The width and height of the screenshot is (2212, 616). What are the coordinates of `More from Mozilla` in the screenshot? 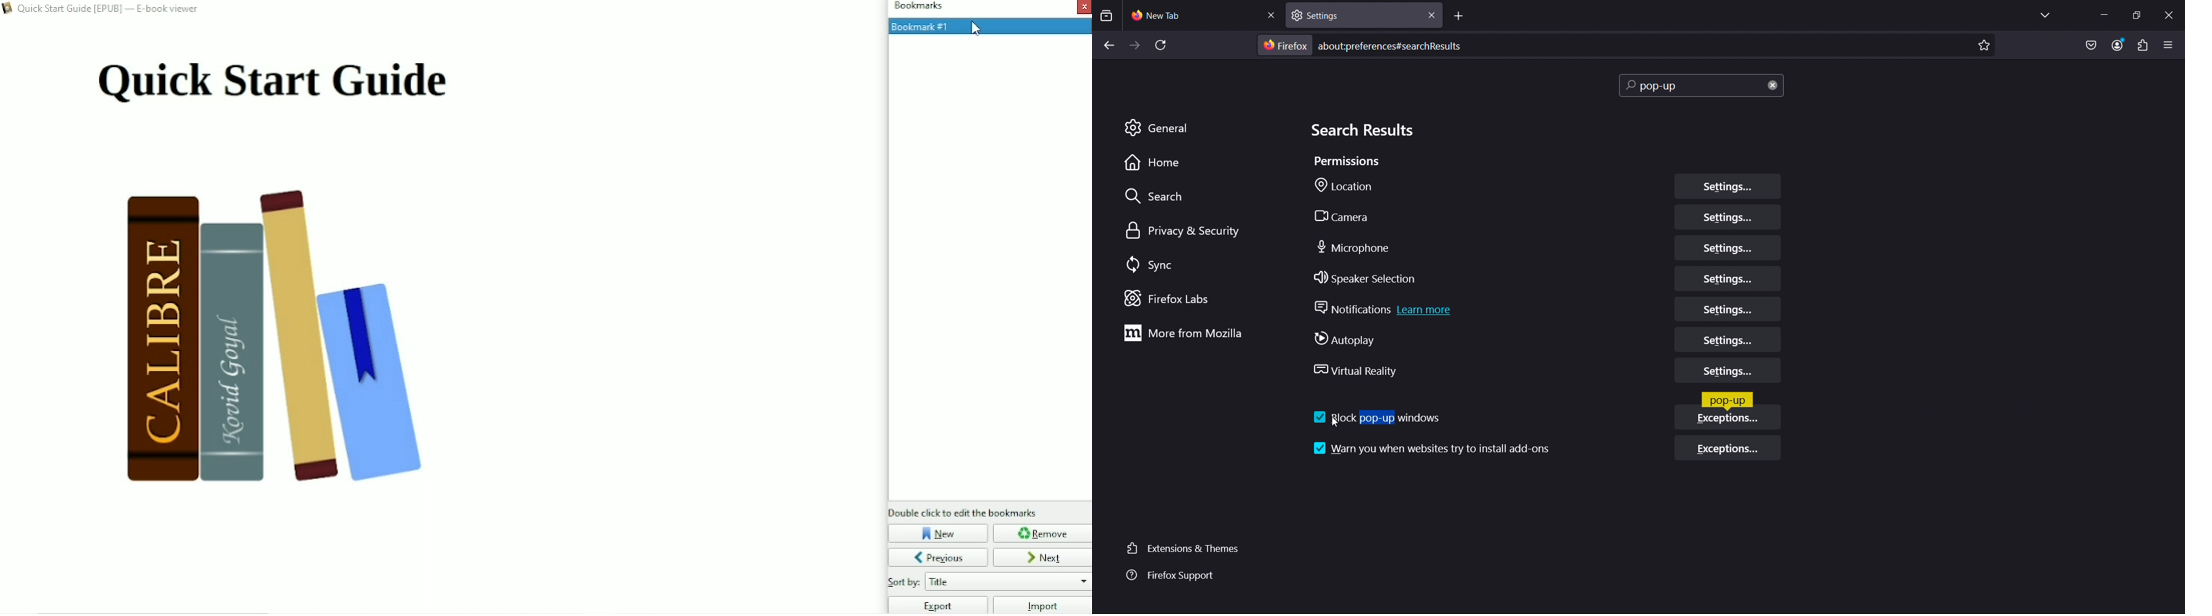 It's located at (1180, 335).